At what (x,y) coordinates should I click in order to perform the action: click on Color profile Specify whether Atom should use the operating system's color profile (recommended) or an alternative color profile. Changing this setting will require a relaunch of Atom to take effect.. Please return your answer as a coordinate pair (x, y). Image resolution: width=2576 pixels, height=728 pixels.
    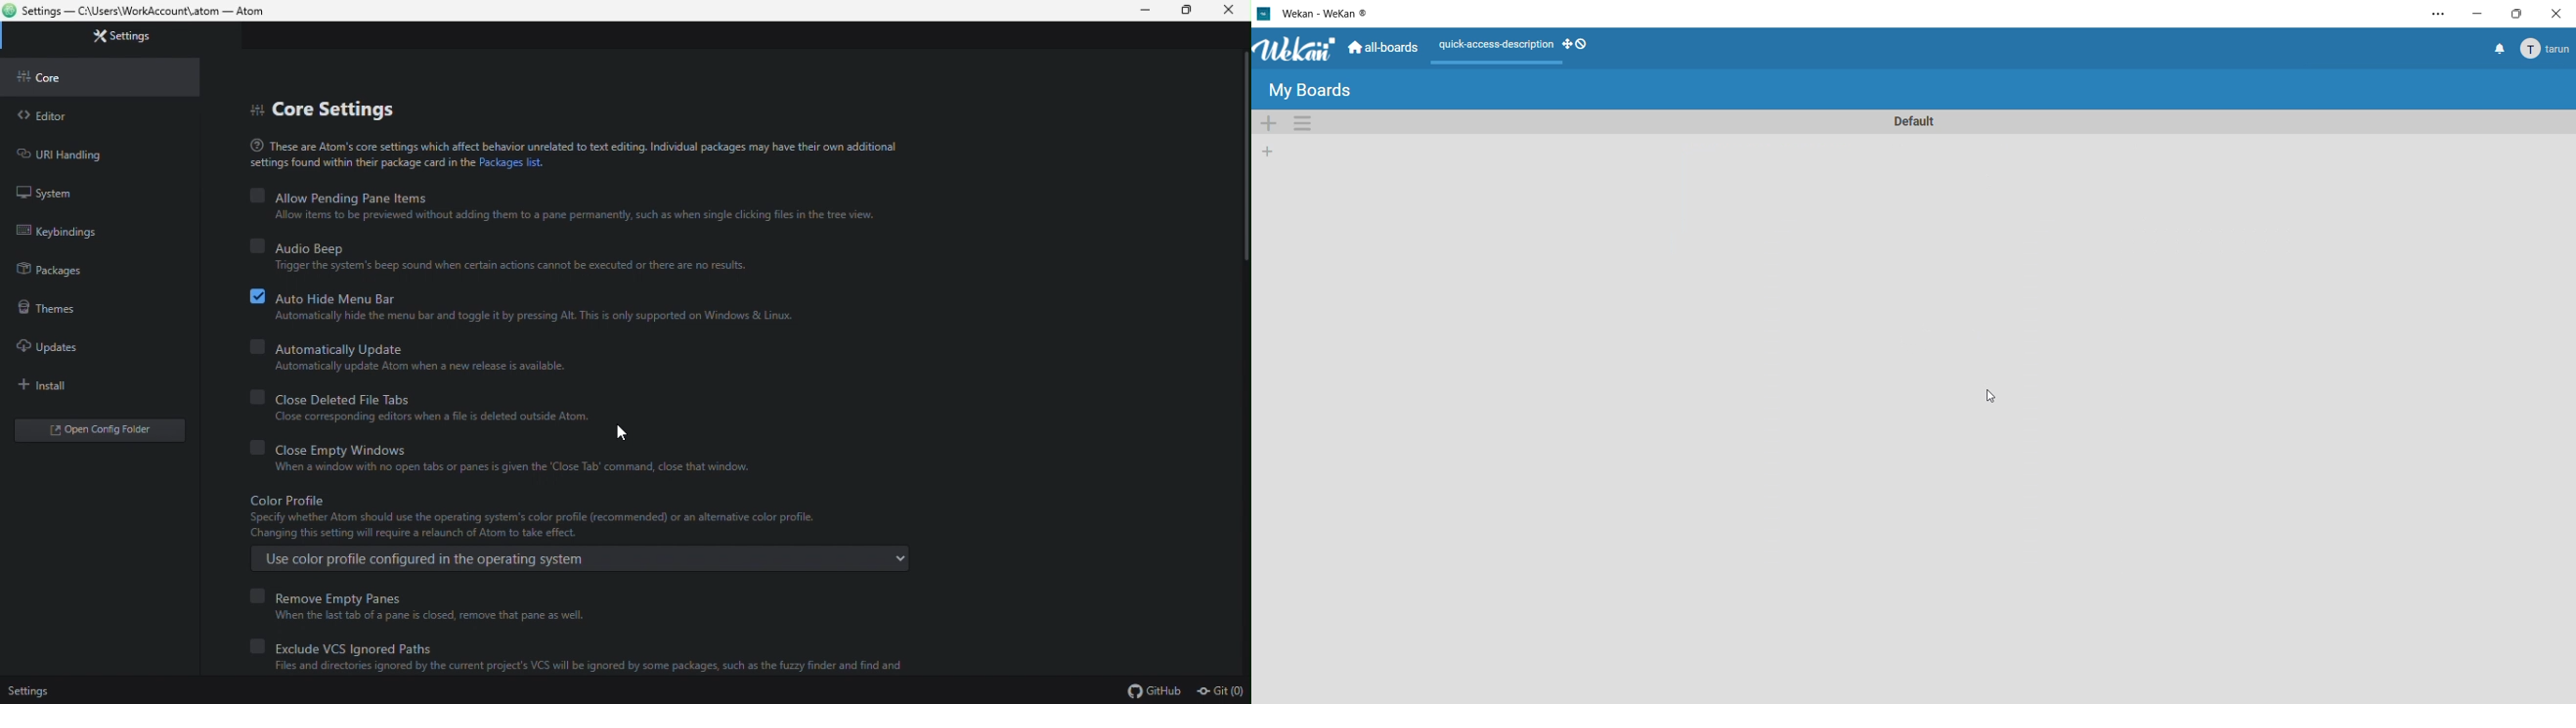
    Looking at the image, I should click on (526, 516).